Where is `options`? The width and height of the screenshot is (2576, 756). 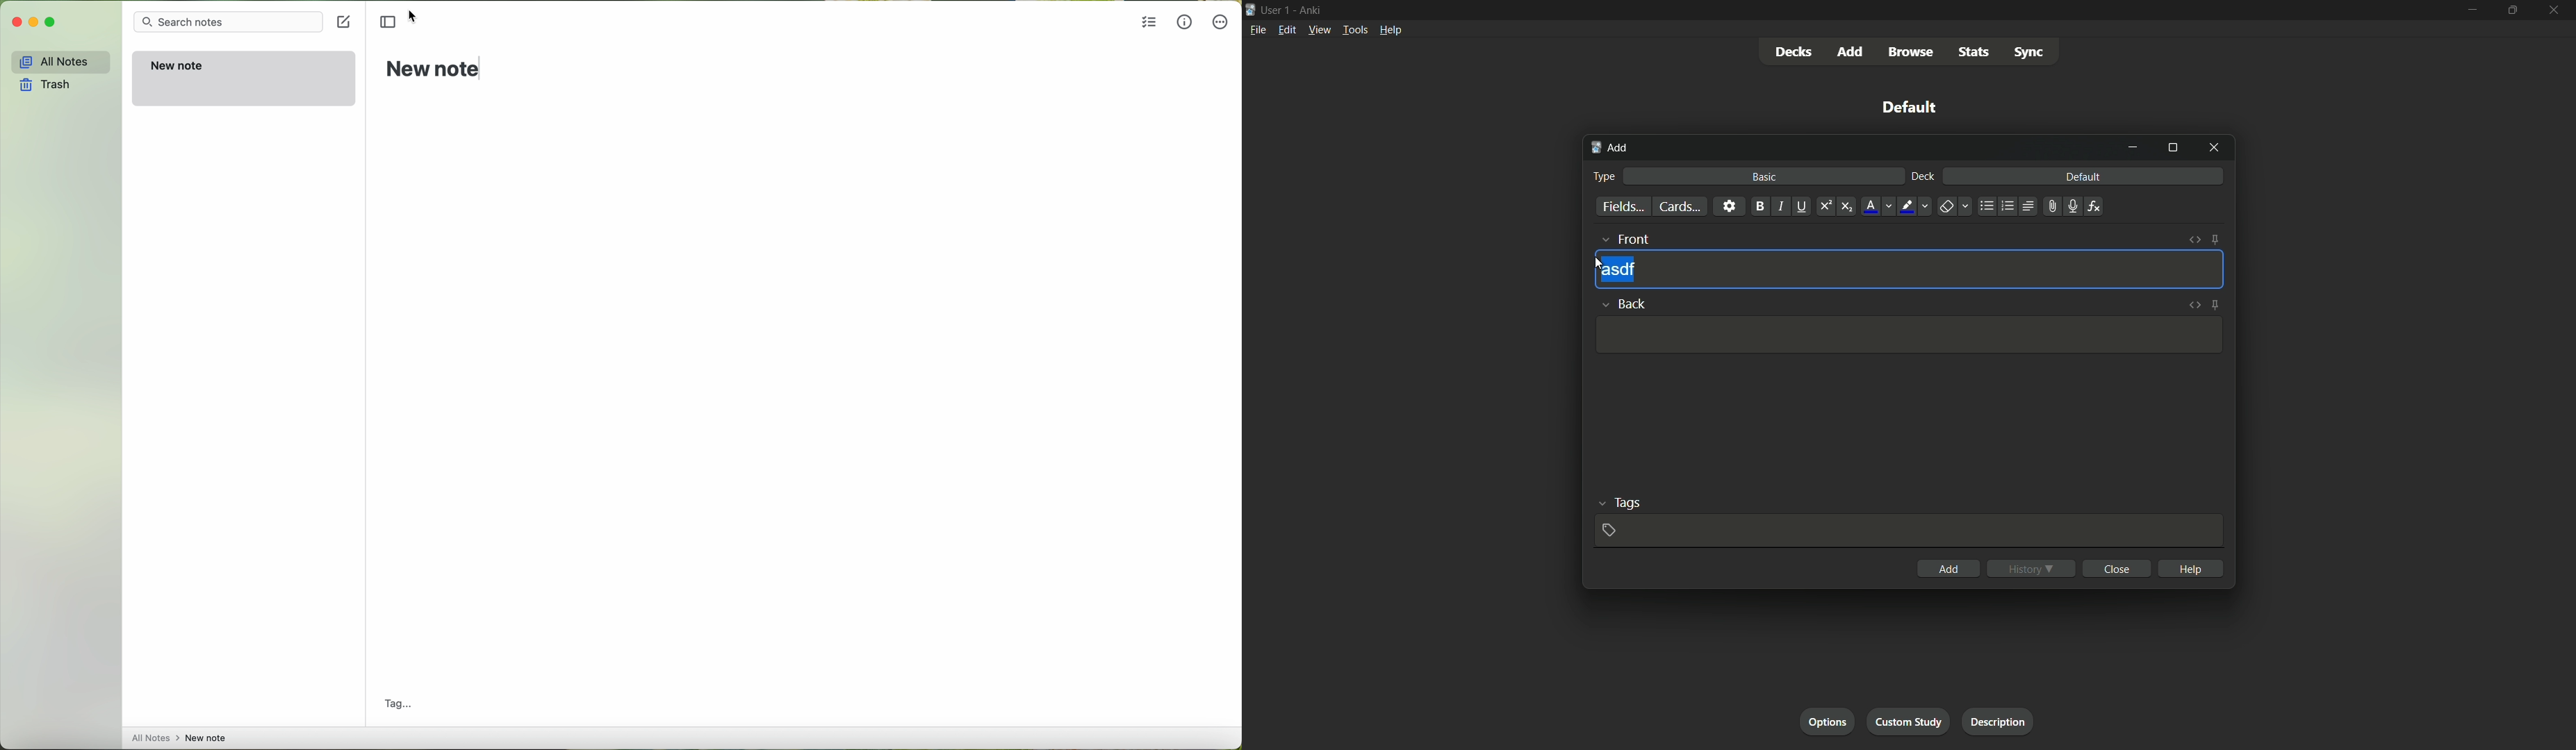
options is located at coordinates (1827, 721).